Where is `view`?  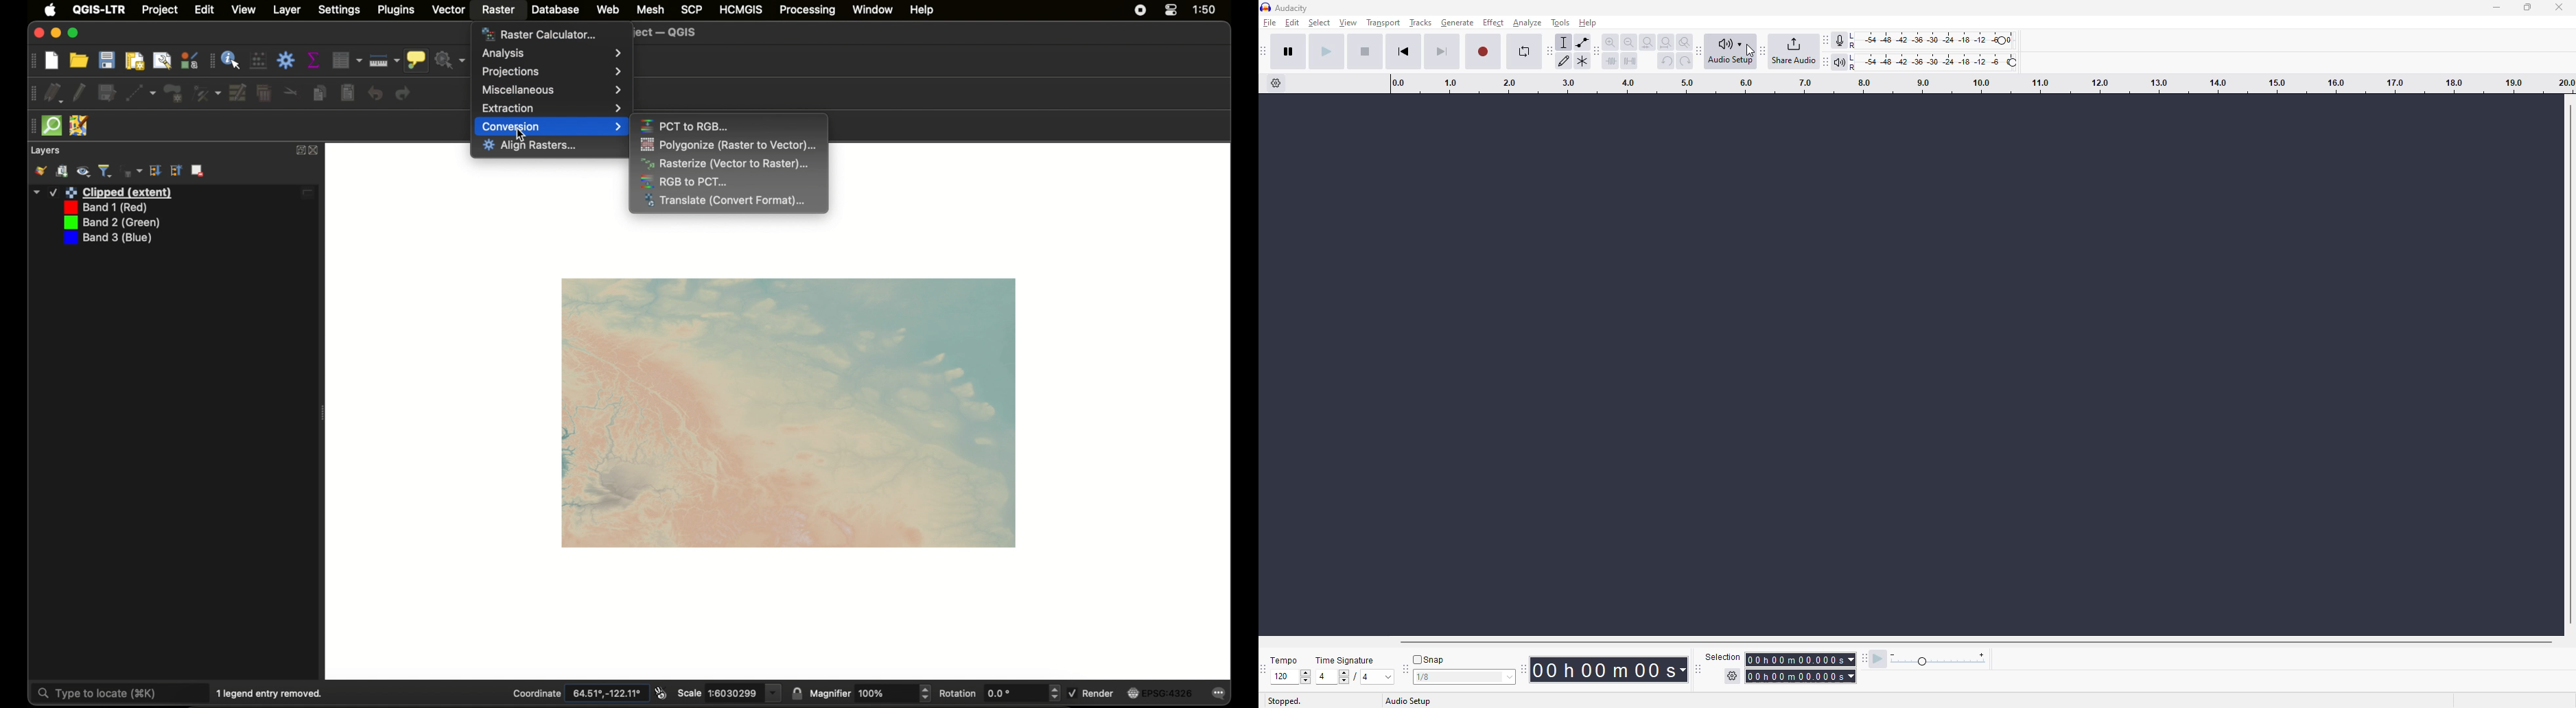 view is located at coordinates (1345, 22).